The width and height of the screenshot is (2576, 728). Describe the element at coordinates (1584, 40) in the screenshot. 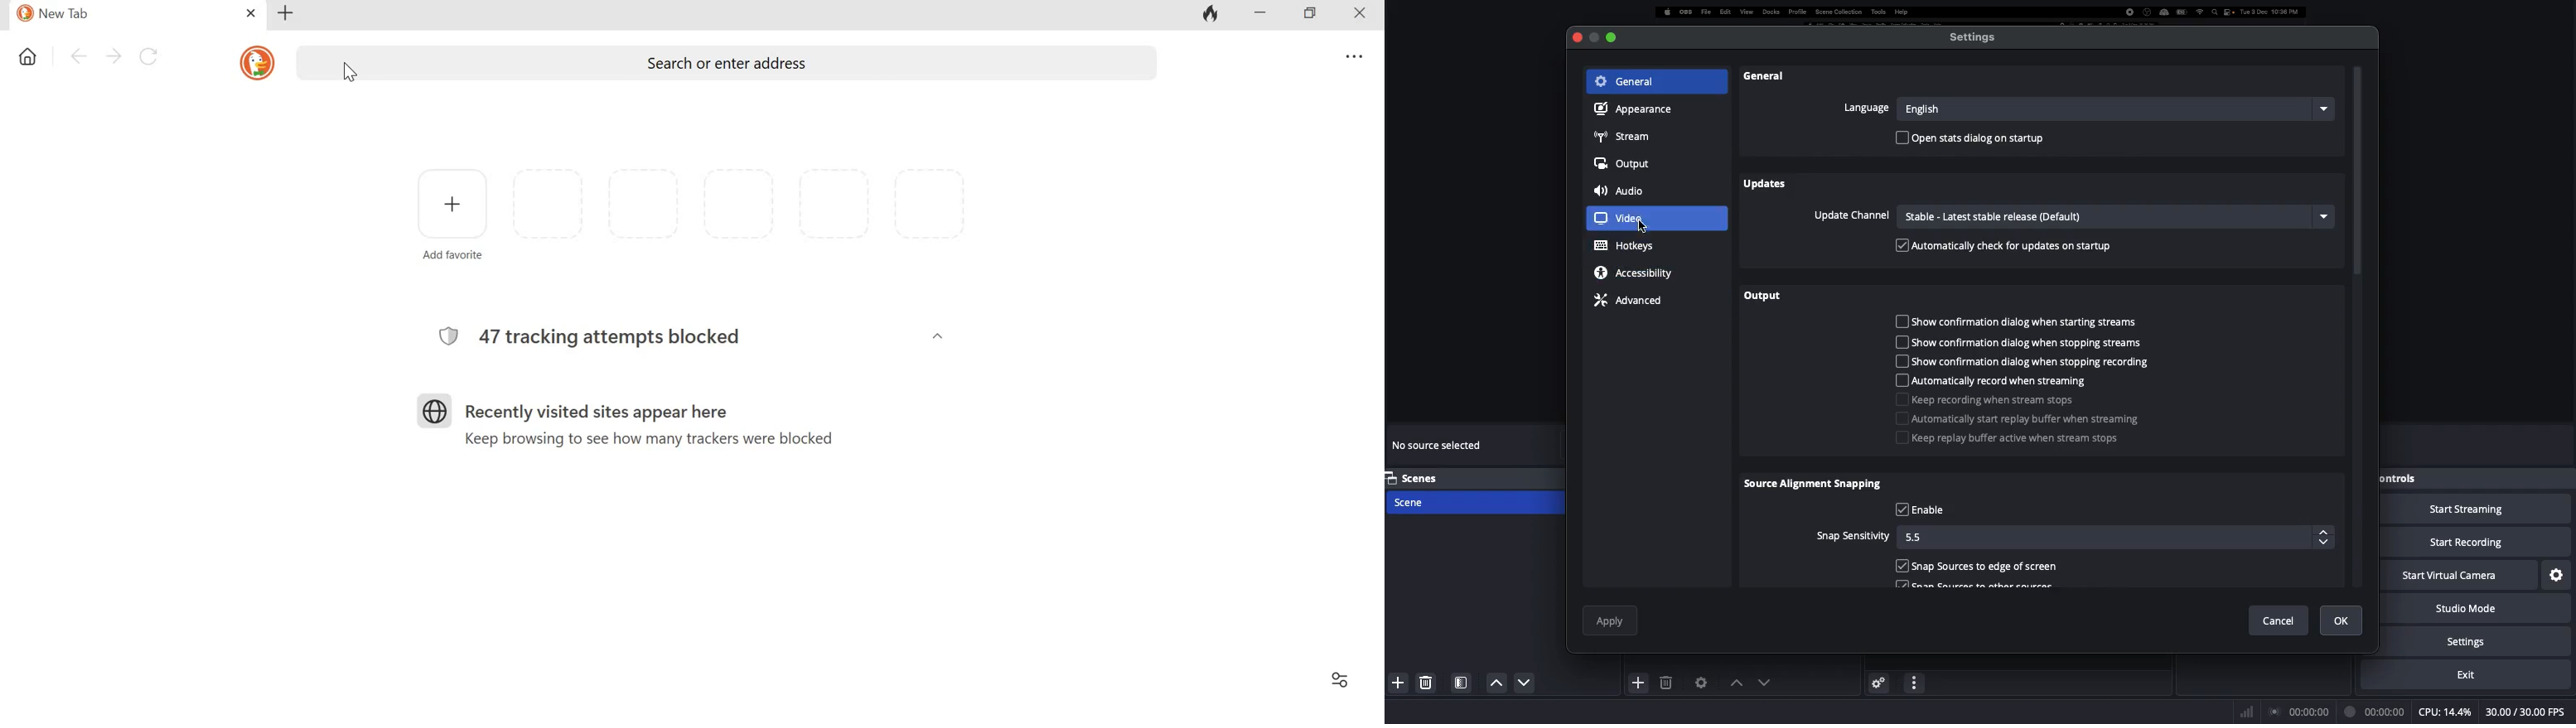

I see `Close` at that location.